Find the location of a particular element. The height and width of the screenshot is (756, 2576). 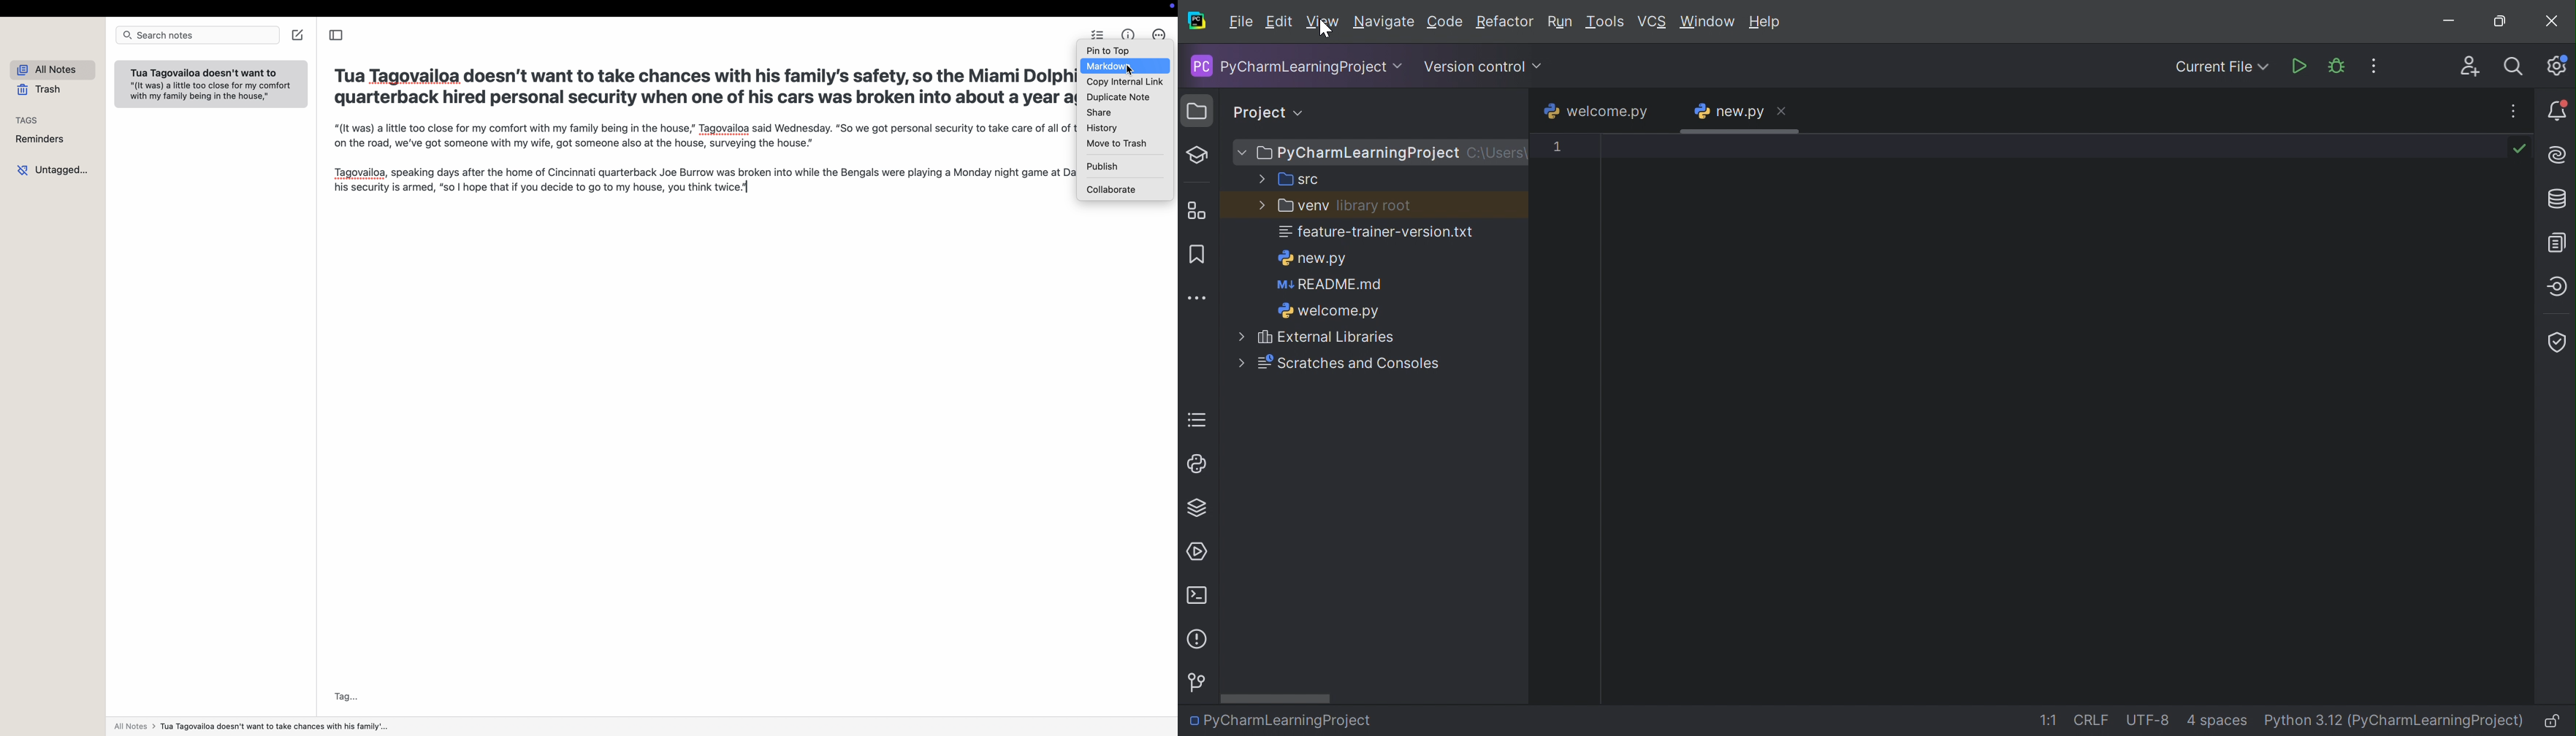

Close is located at coordinates (2553, 22).